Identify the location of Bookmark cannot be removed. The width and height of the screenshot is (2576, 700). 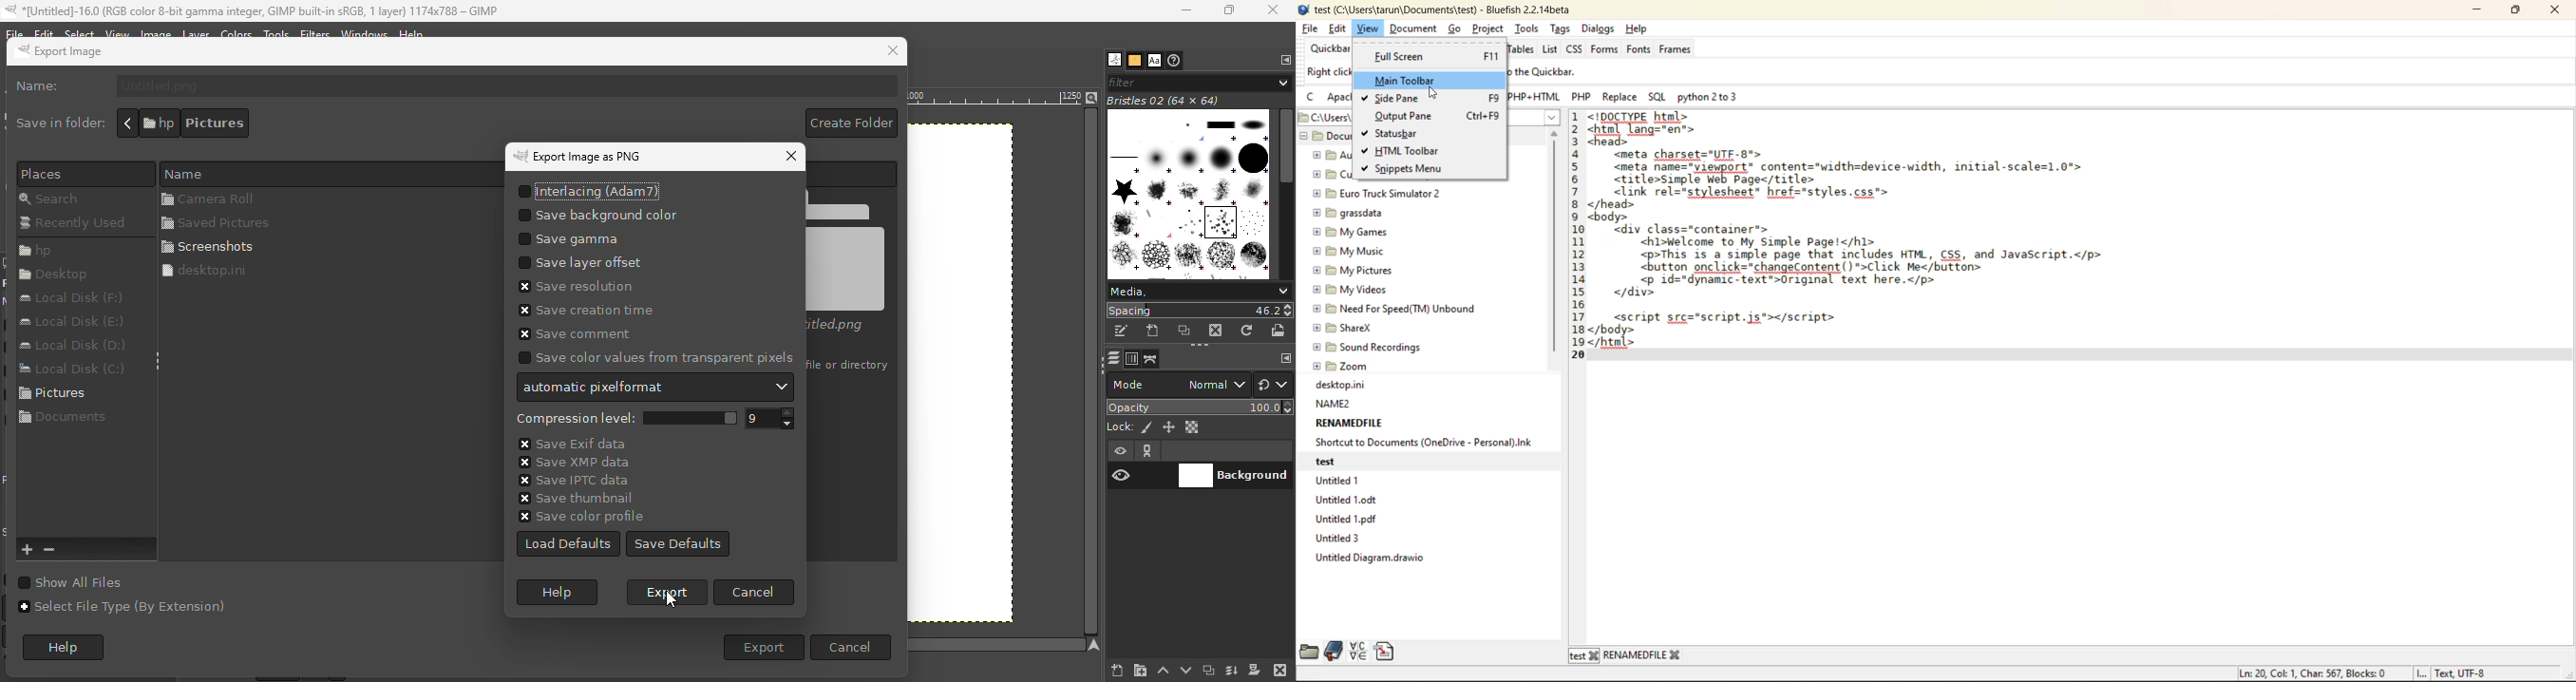
(64, 550).